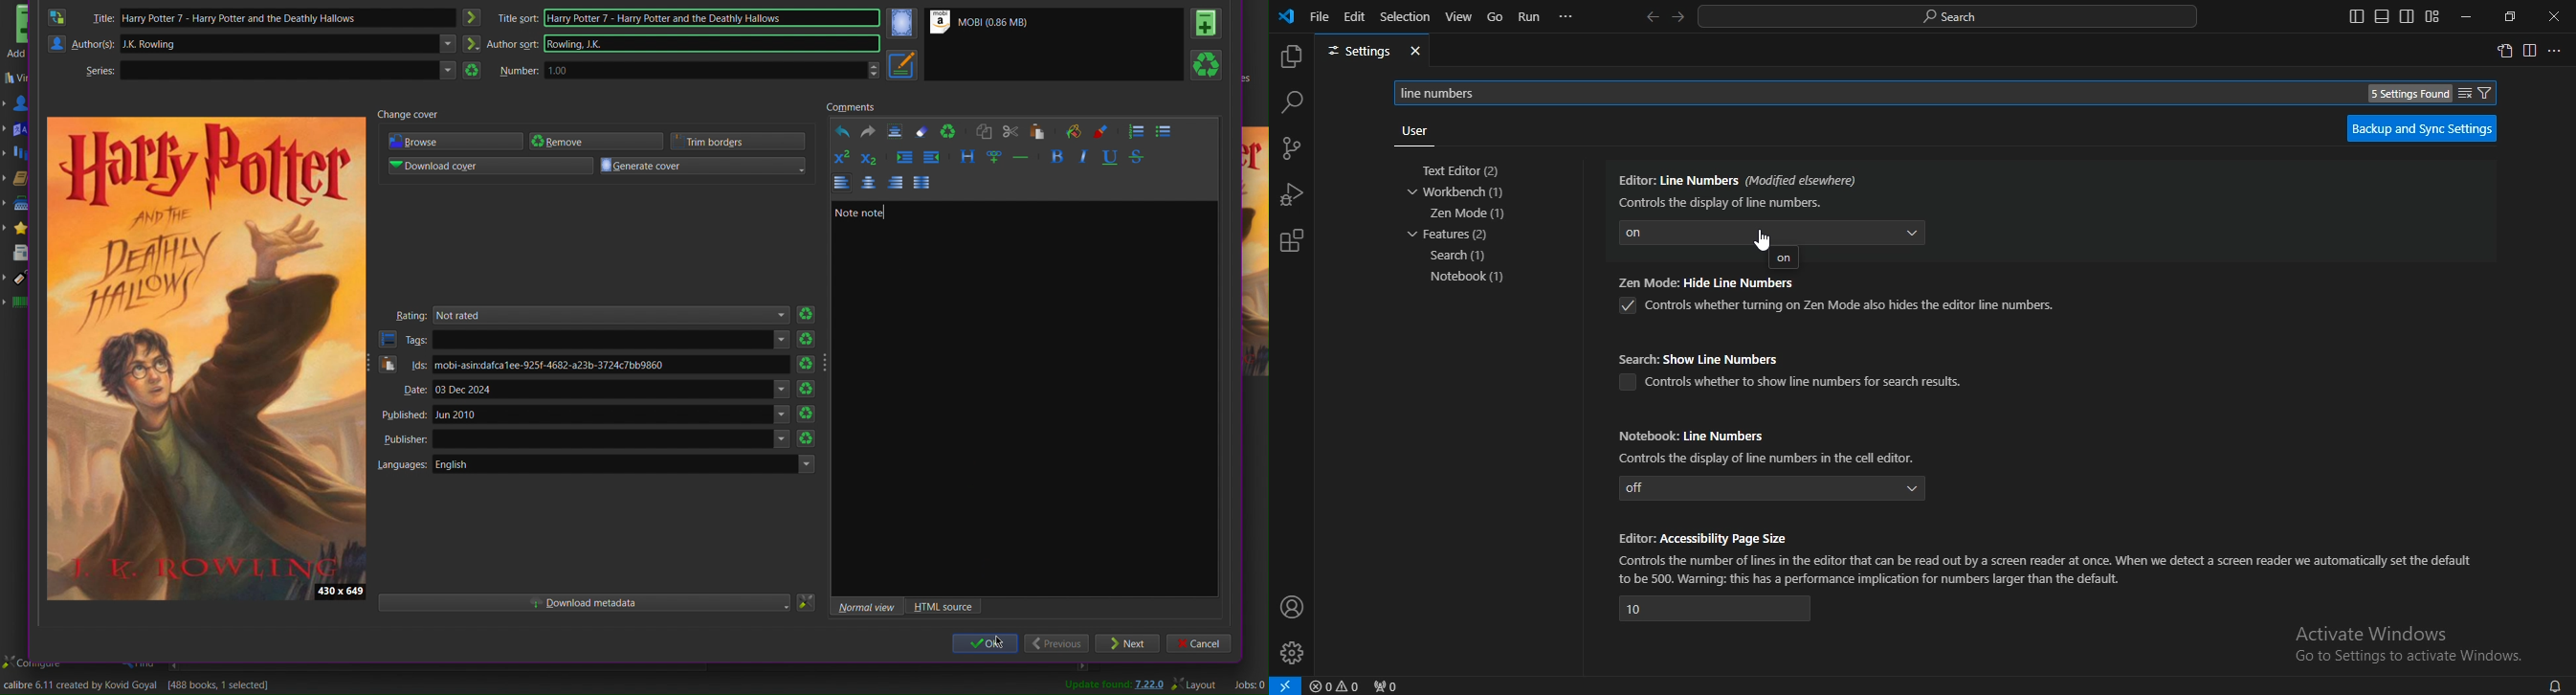 The width and height of the screenshot is (2576, 700). What do you see at coordinates (714, 42) in the screenshot?
I see `Rowling JK` at bounding box center [714, 42].